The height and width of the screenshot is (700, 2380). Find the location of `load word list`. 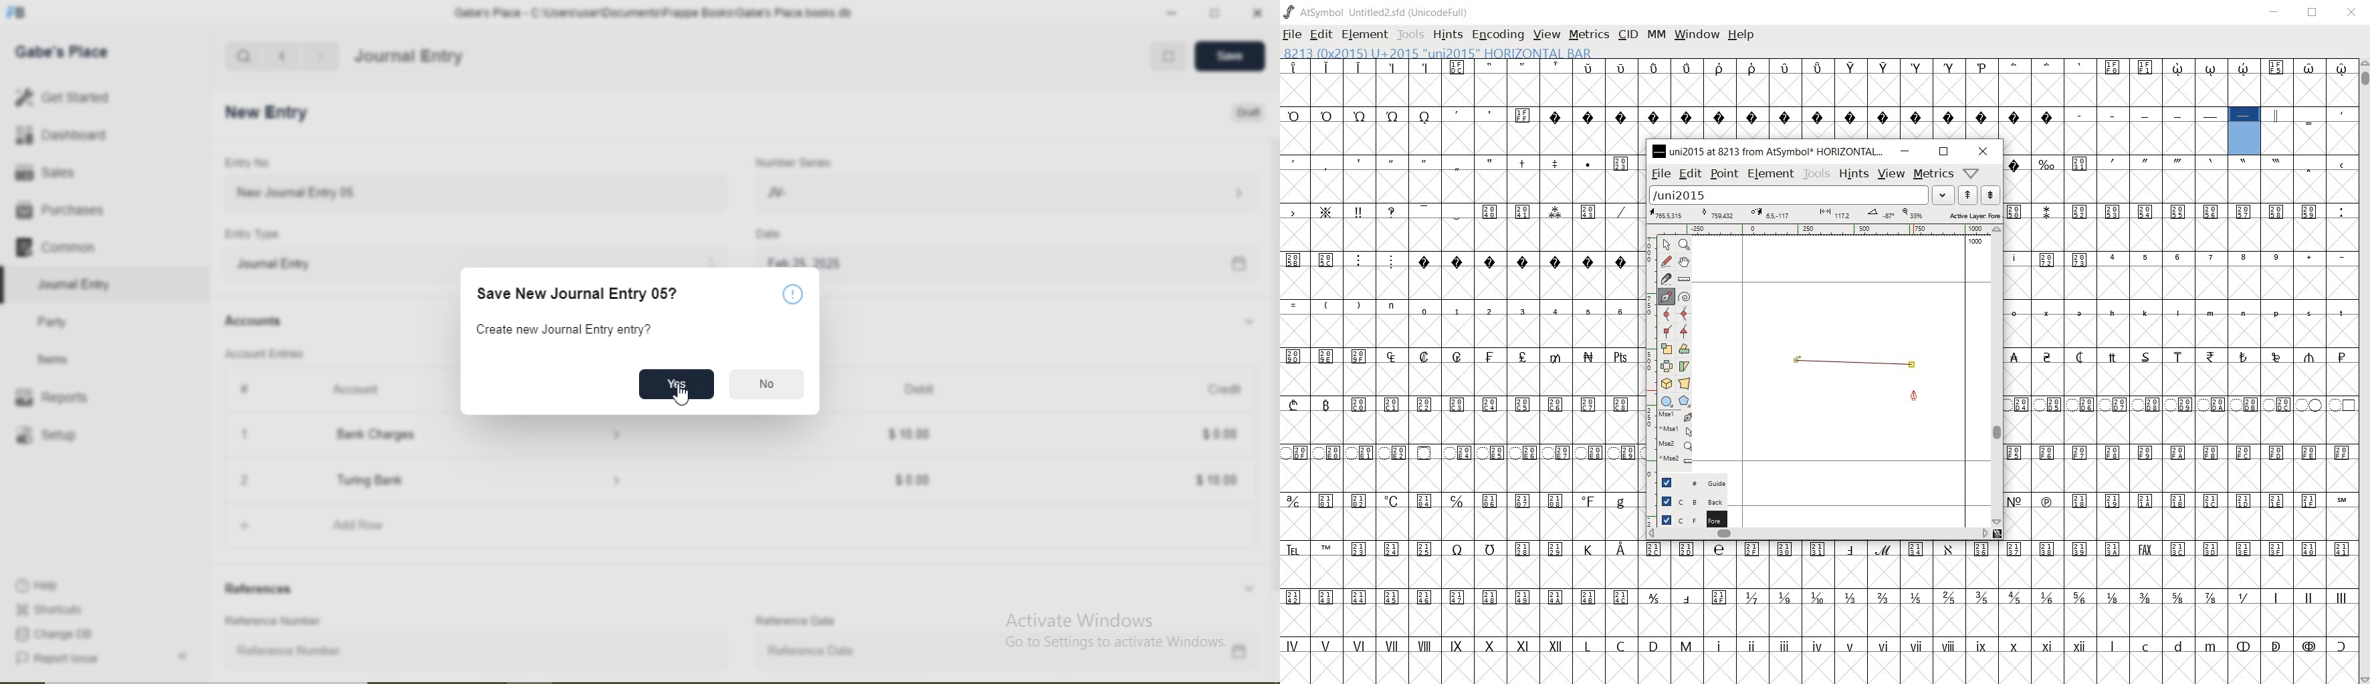

load word list is located at coordinates (1801, 195).